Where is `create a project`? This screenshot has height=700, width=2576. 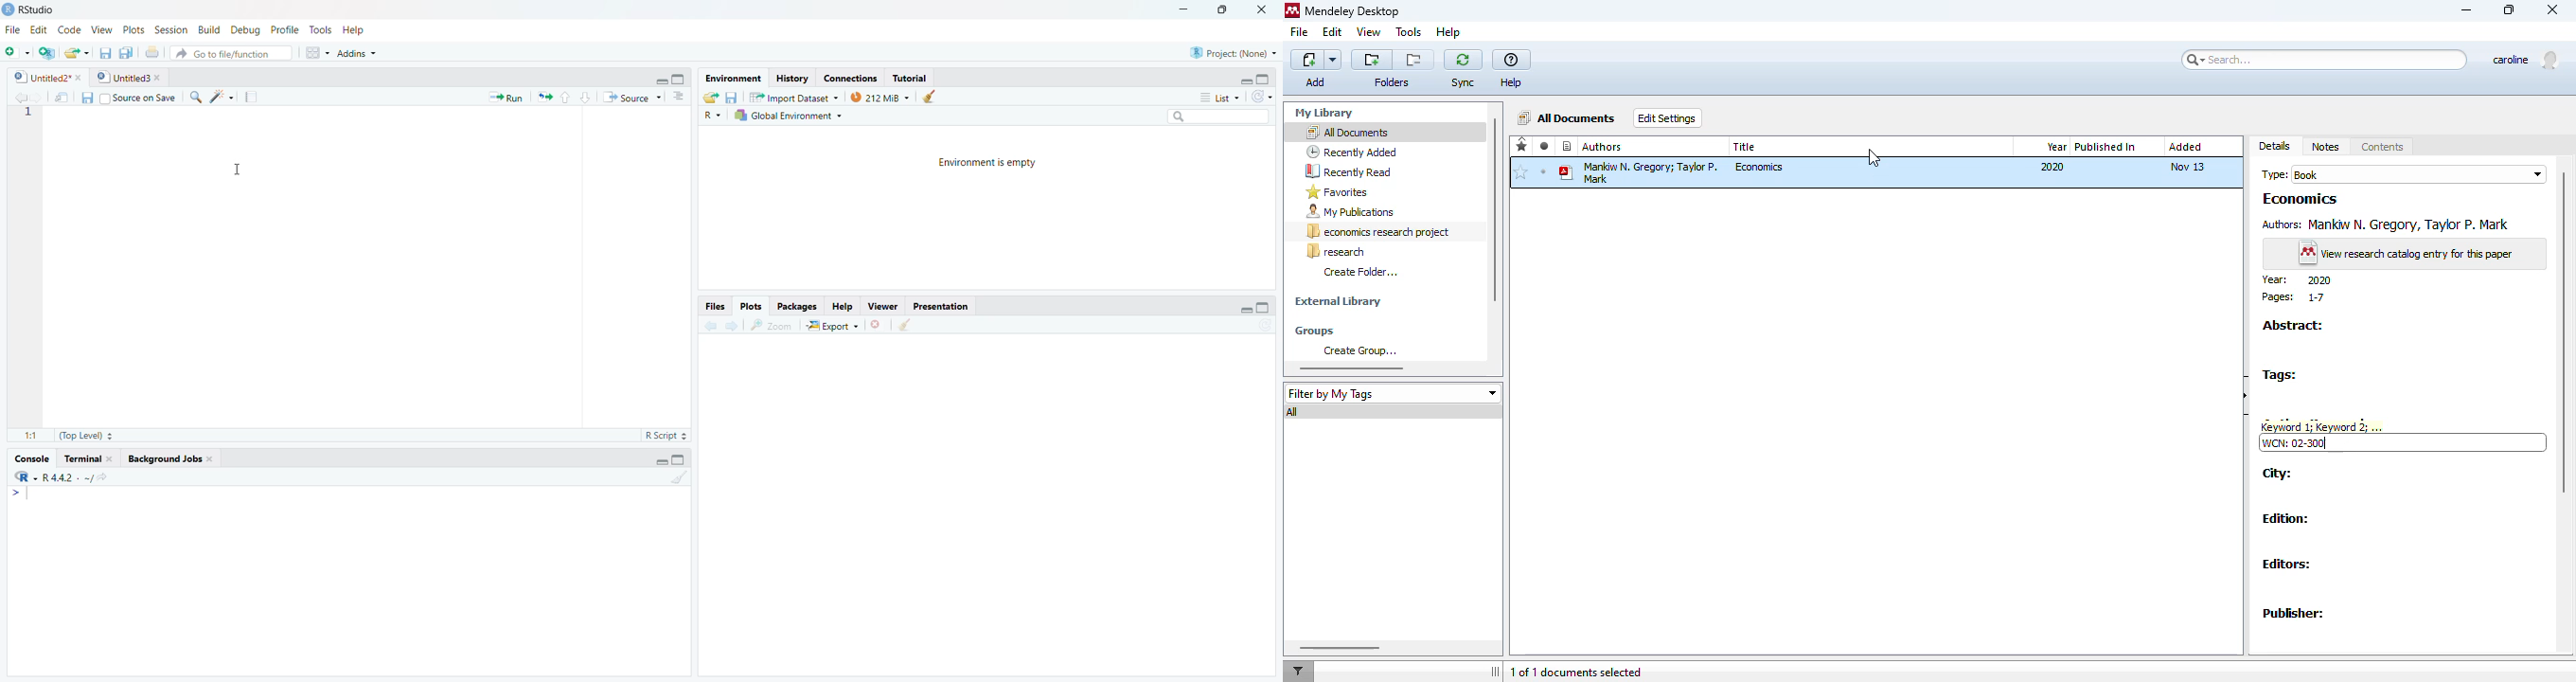
create a project is located at coordinates (47, 51).